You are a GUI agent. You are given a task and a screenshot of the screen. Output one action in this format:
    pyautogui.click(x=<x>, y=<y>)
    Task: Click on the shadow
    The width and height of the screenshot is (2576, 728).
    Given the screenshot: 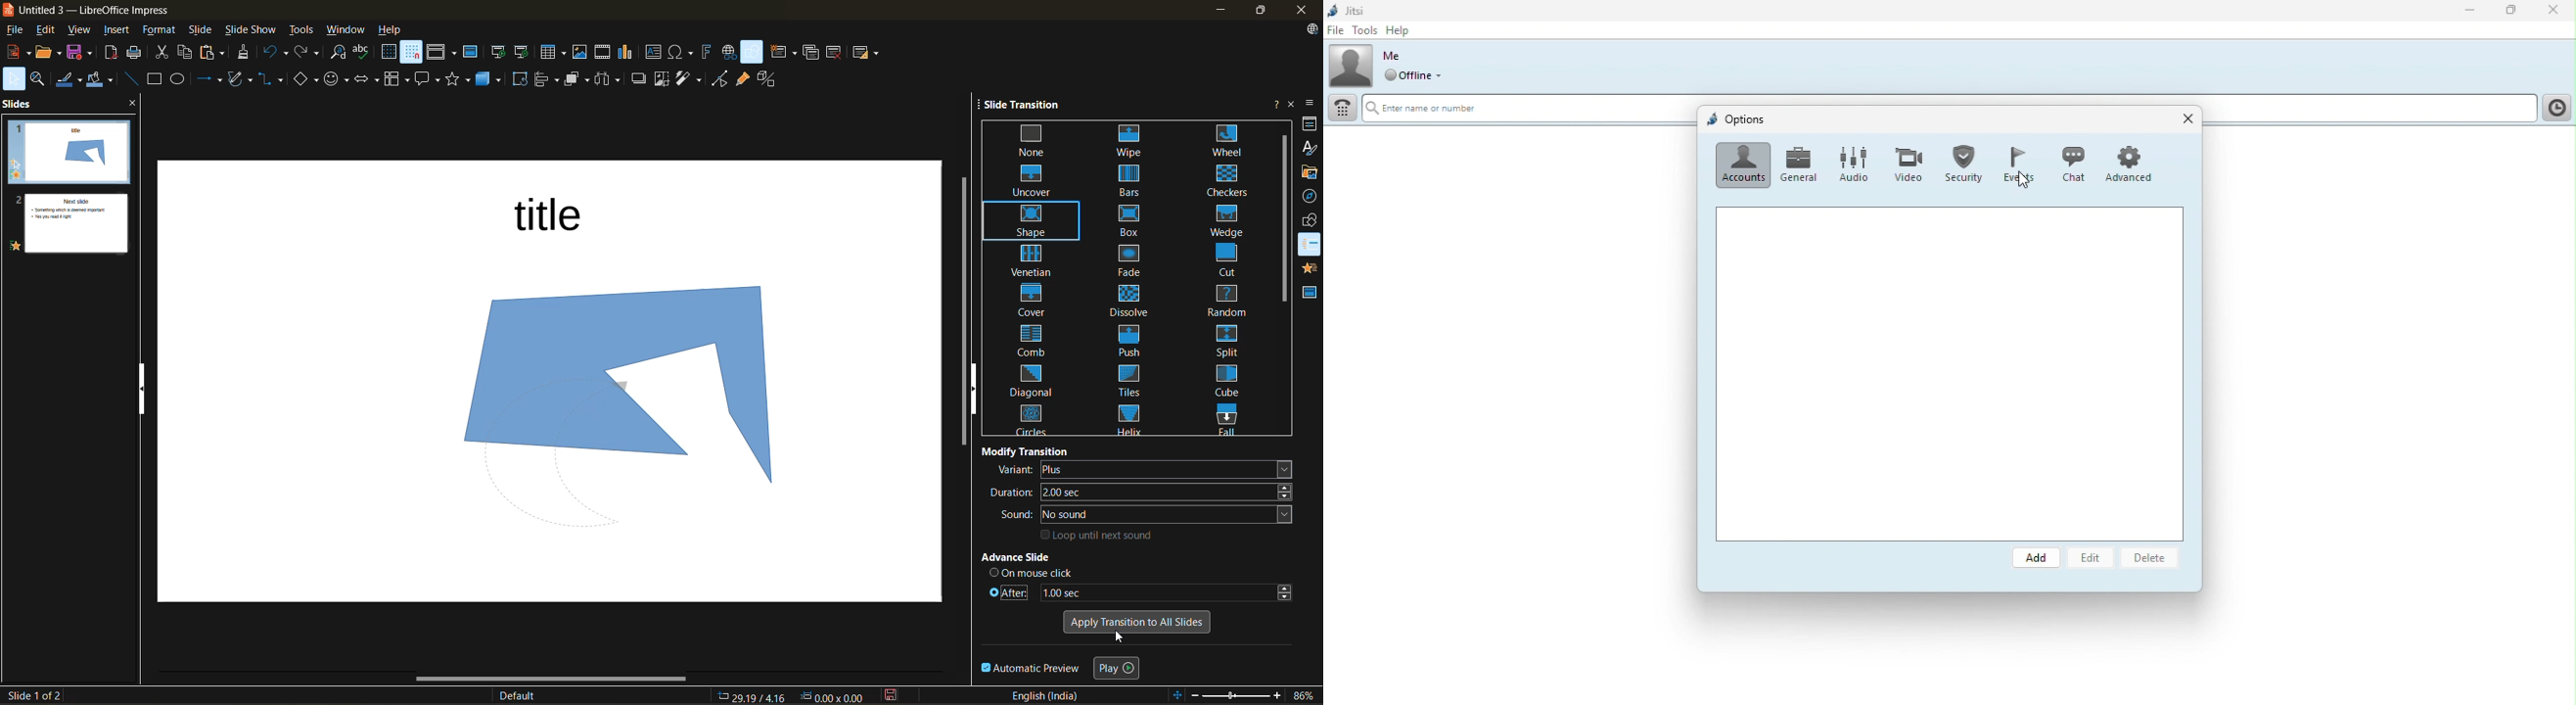 What is the action you would take?
    pyautogui.click(x=639, y=80)
    